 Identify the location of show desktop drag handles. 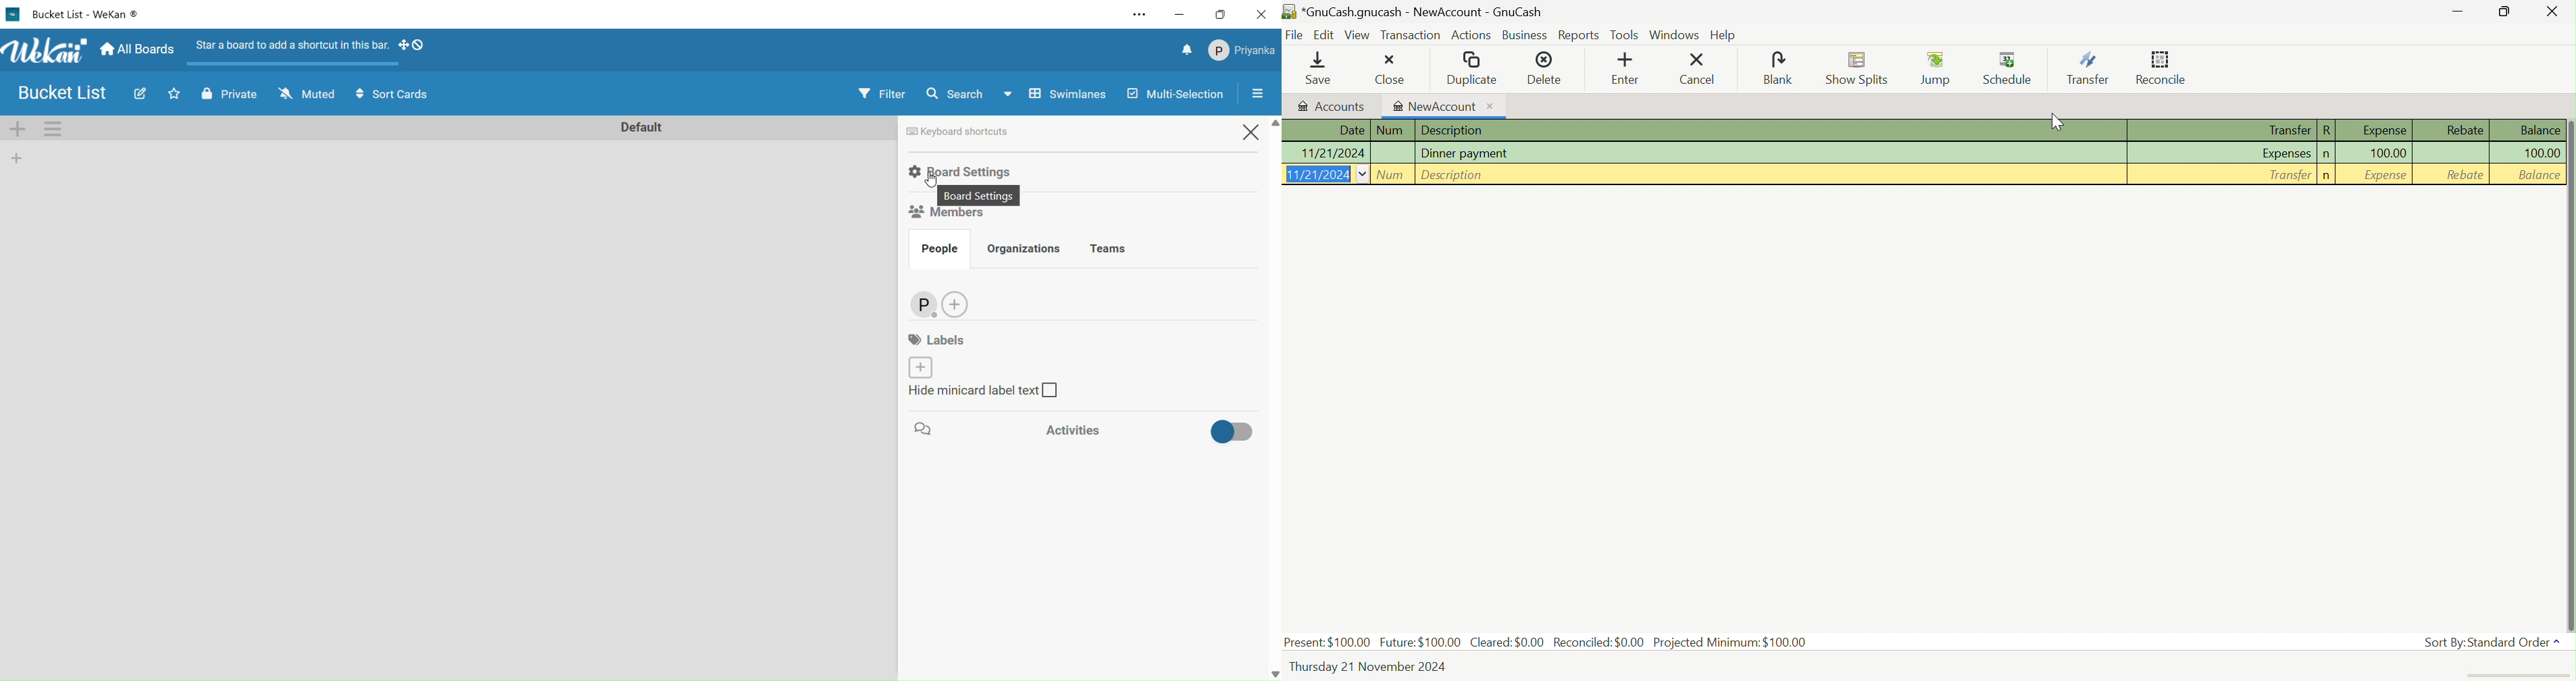
(416, 45).